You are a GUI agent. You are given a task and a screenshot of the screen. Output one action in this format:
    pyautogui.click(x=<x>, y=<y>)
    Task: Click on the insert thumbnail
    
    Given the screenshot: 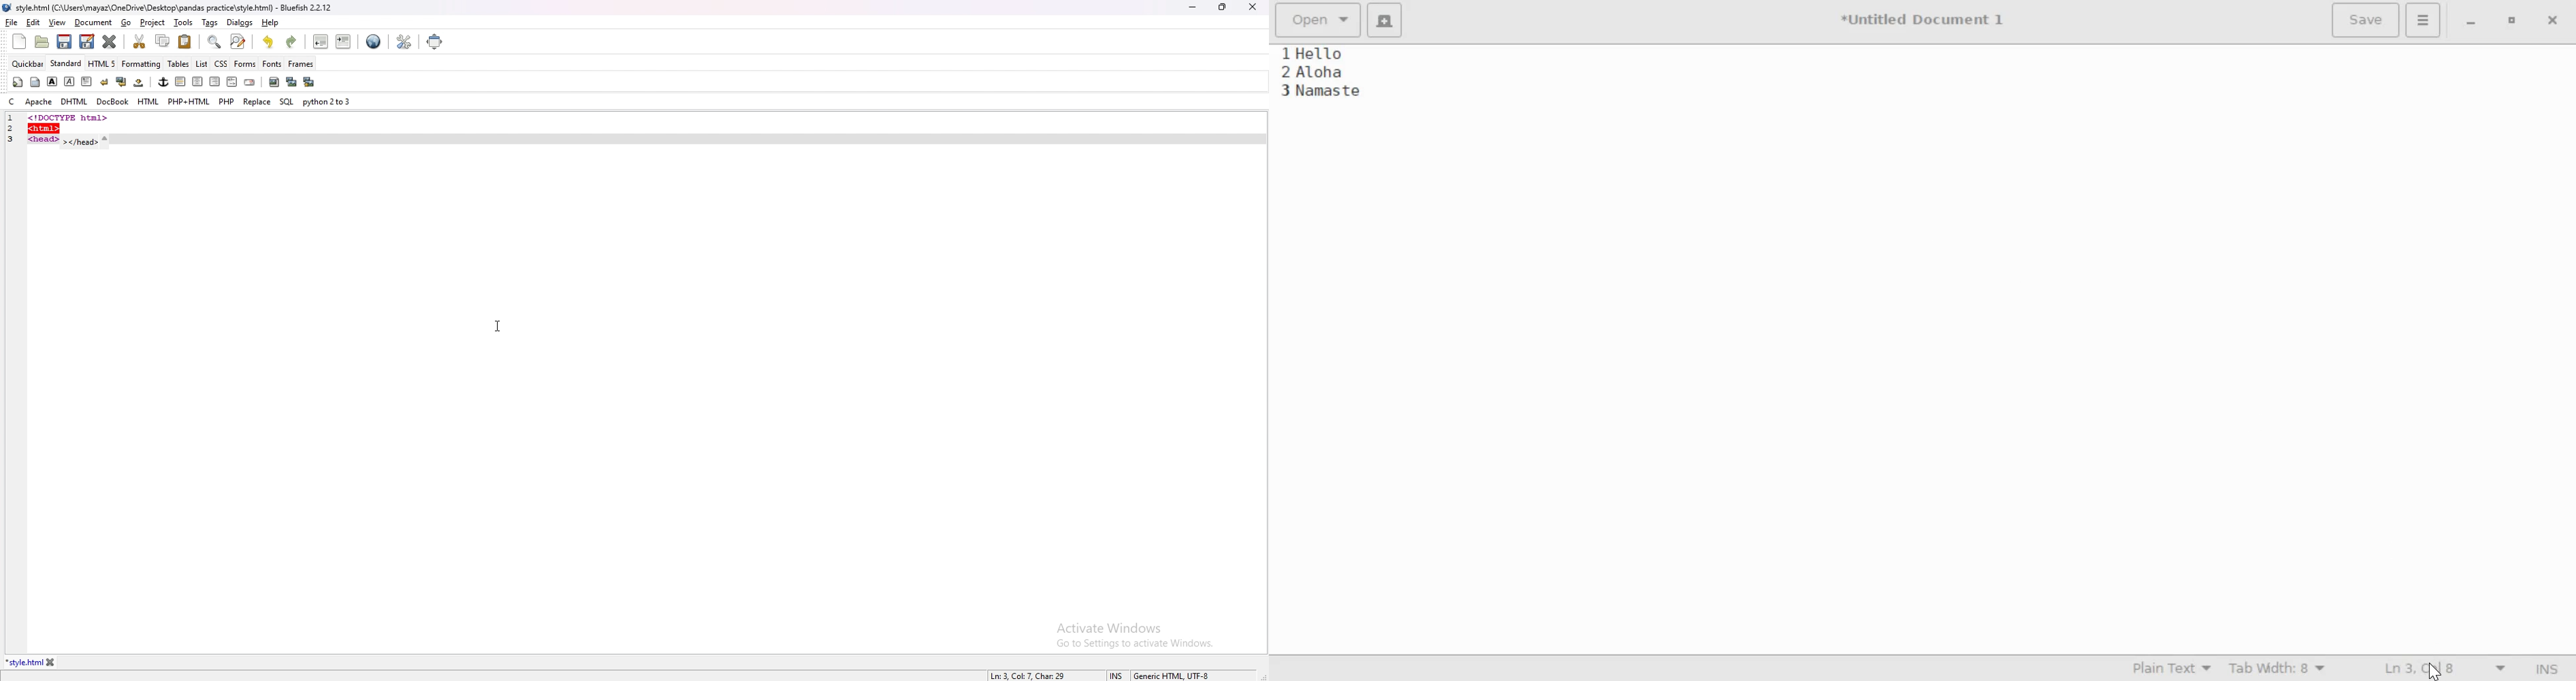 What is the action you would take?
    pyautogui.click(x=291, y=82)
    